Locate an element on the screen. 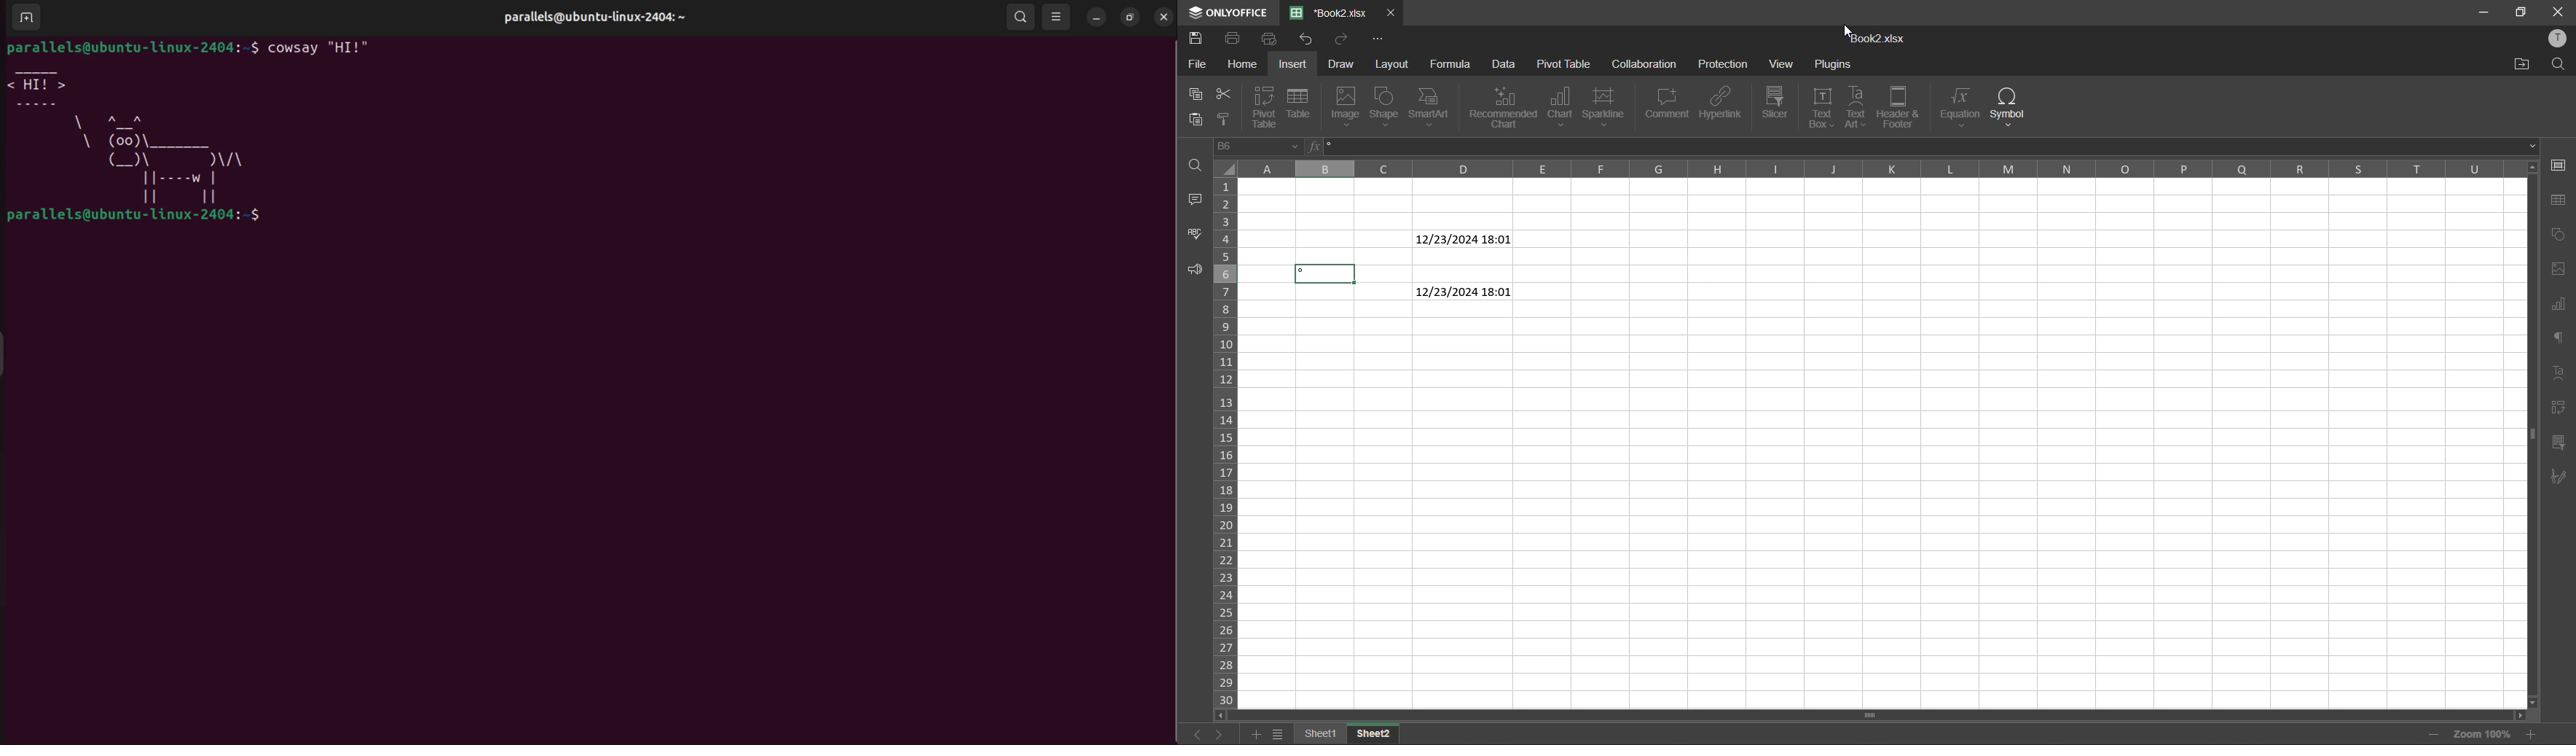 Image resolution: width=2576 pixels, height=756 pixels. protection is located at coordinates (1724, 65).